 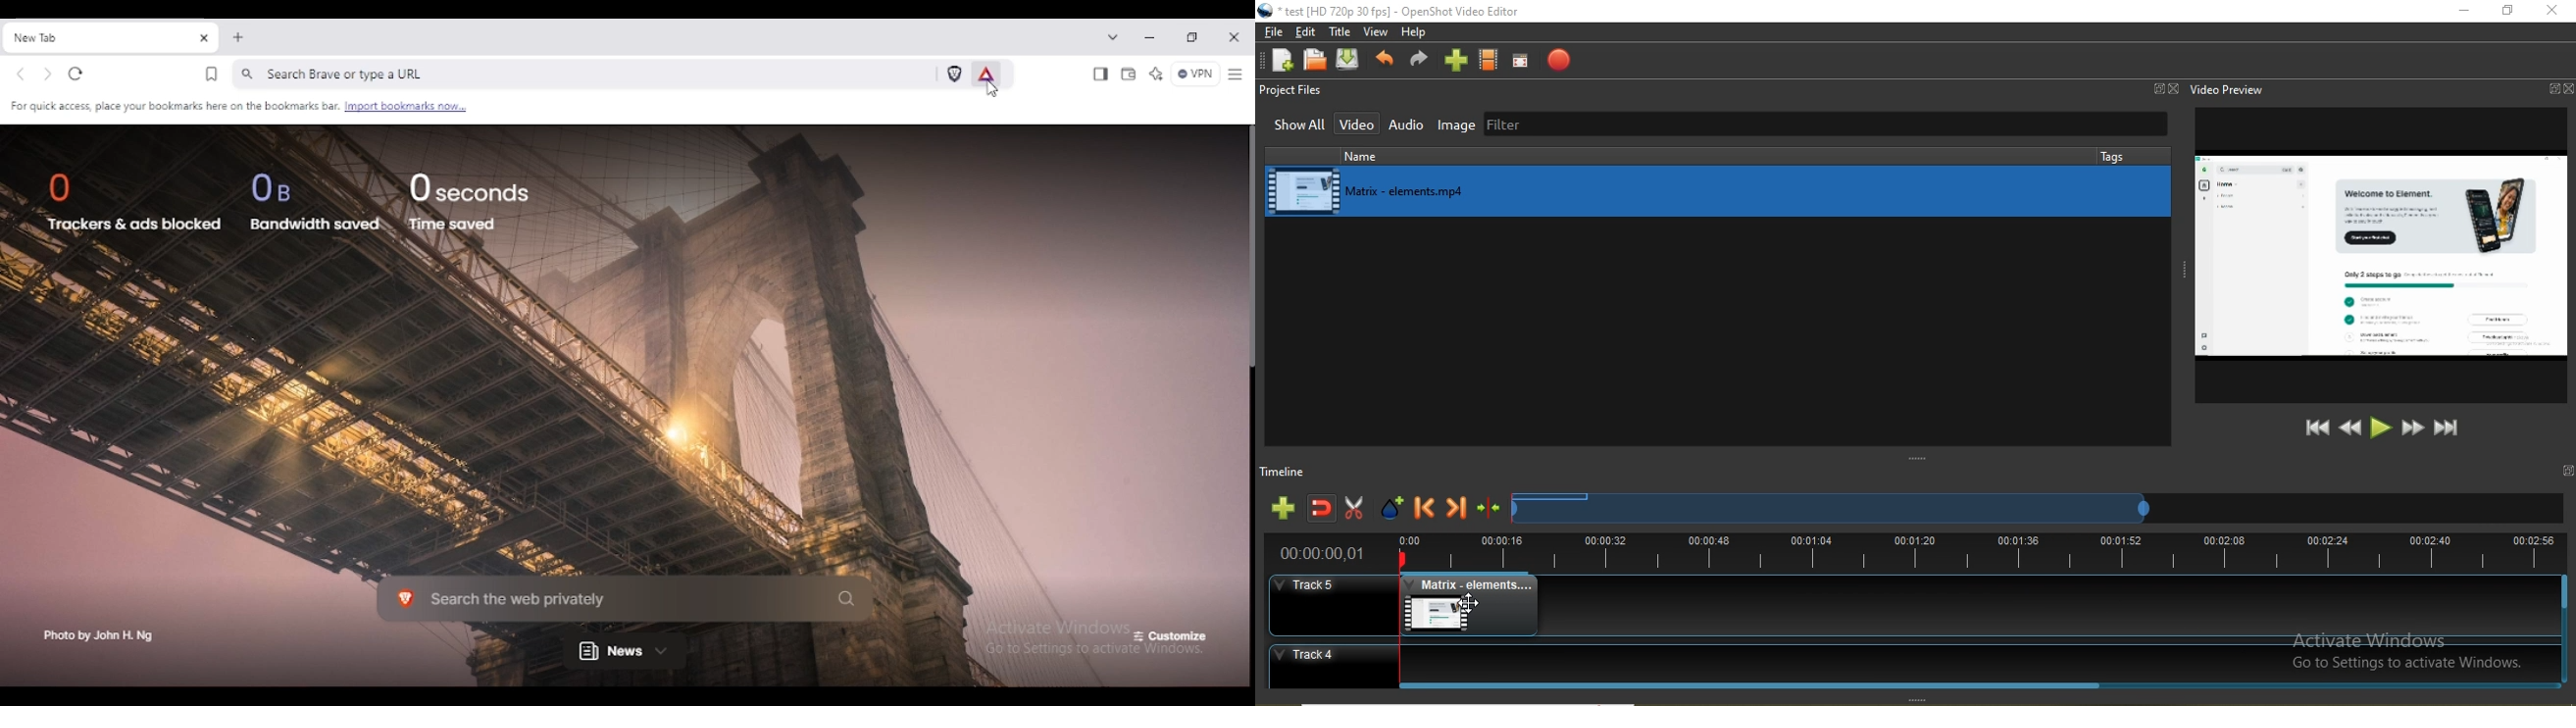 What do you see at coordinates (1359, 124) in the screenshot?
I see `Video` at bounding box center [1359, 124].